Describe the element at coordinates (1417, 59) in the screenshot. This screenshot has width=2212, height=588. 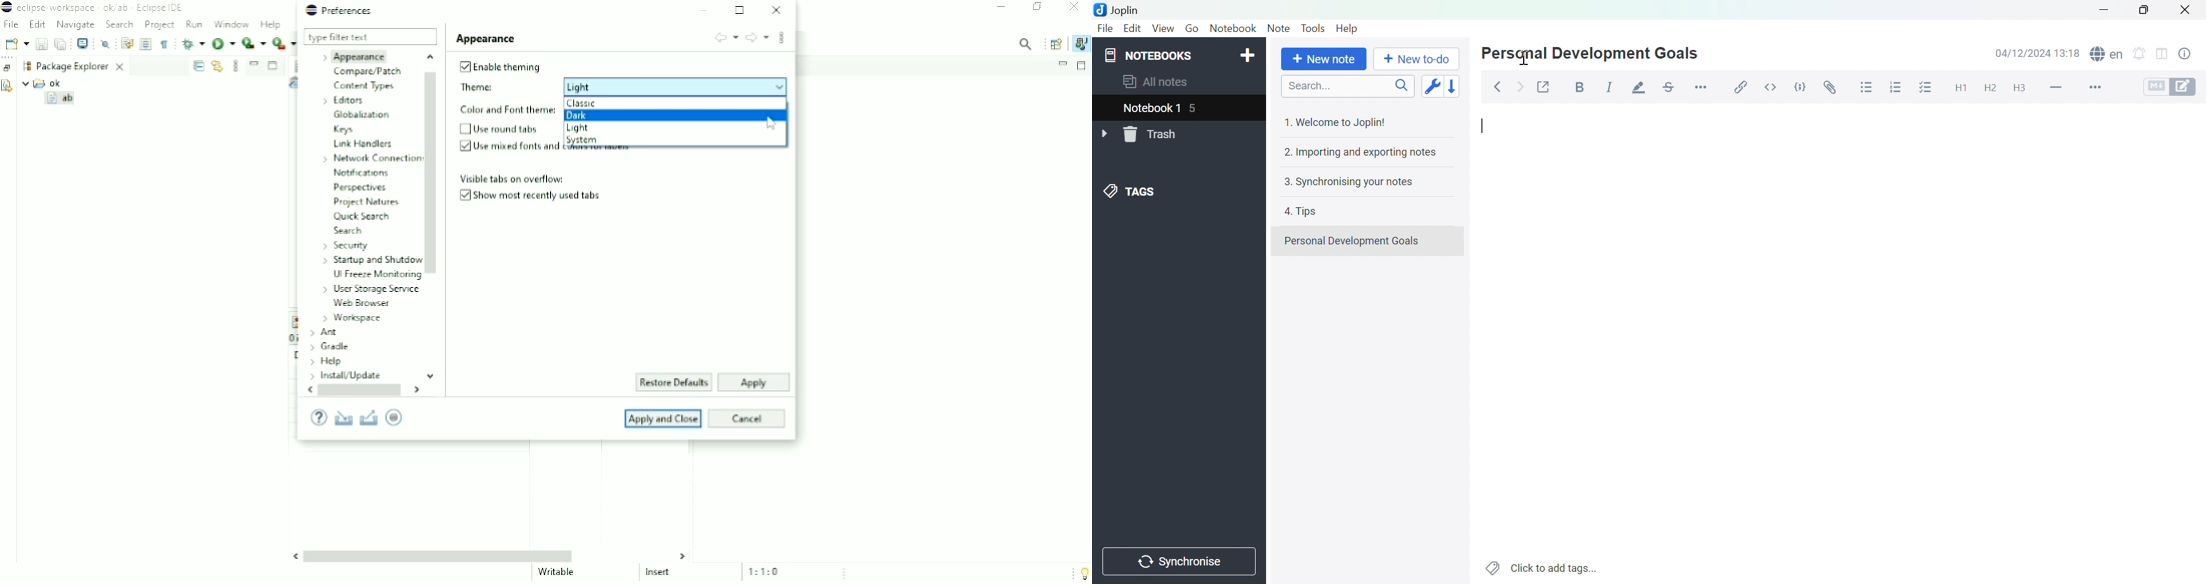
I see `New to-do` at that location.